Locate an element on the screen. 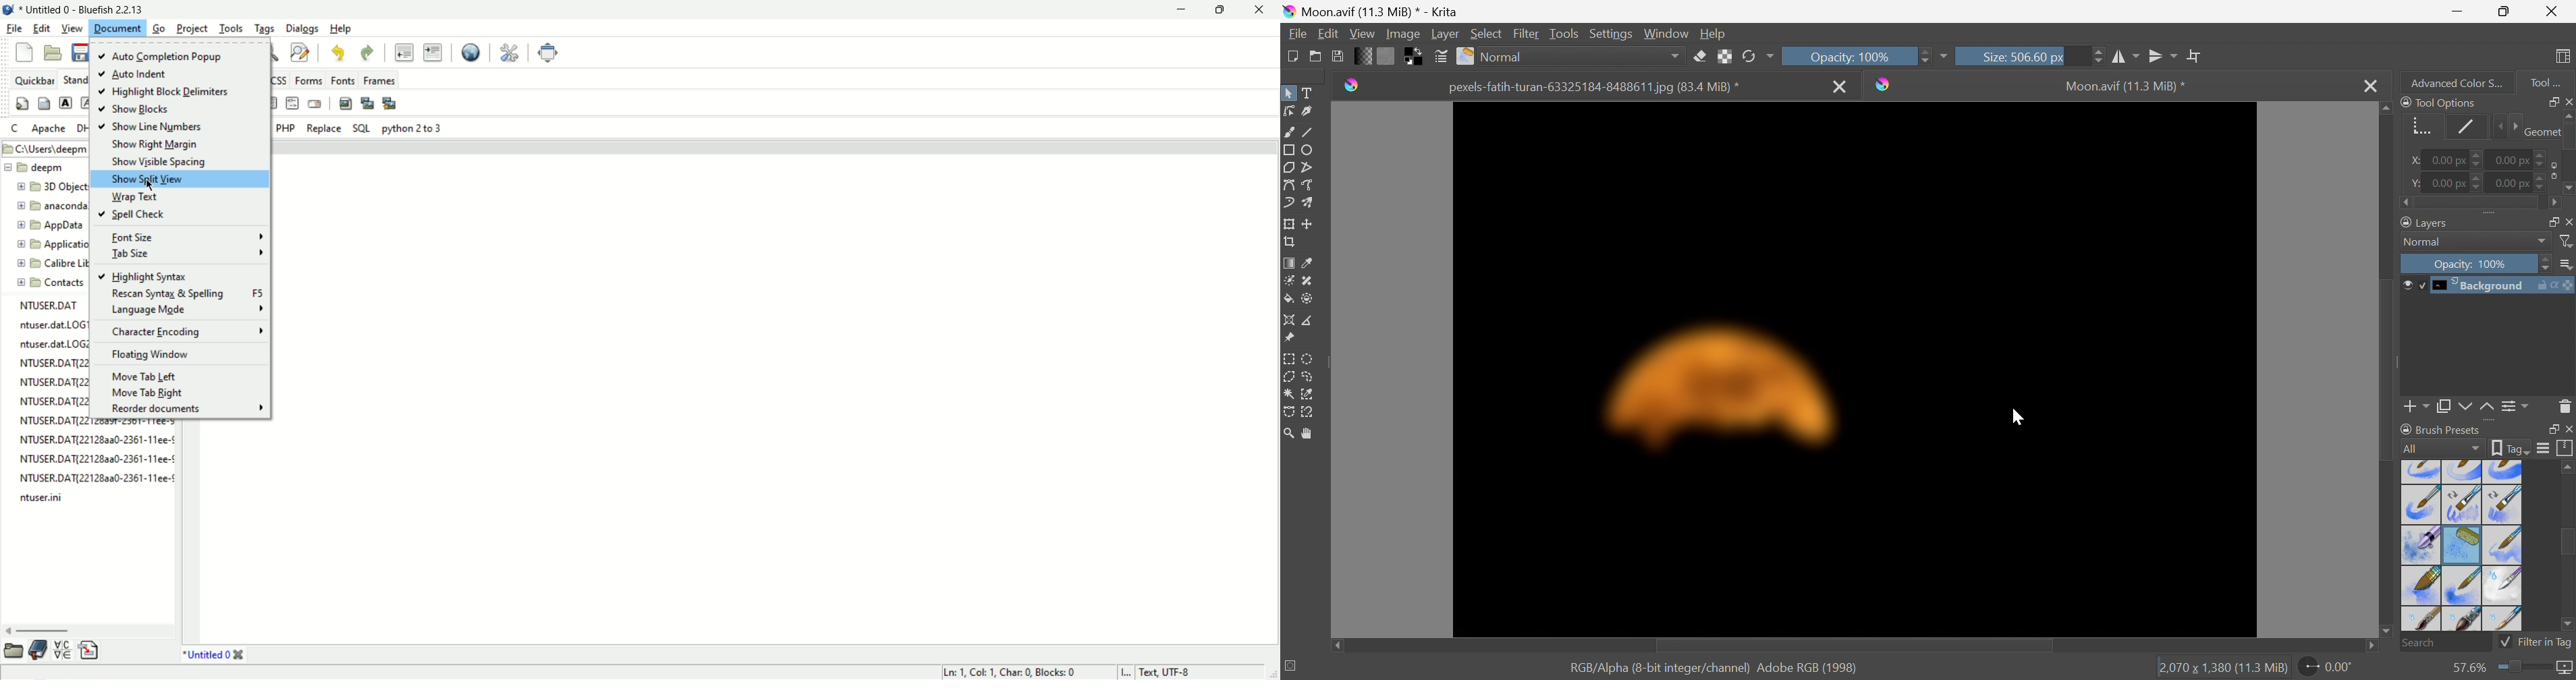 Image resolution: width=2576 pixels, height=700 pixels. Size: 506.60 px is located at coordinates (2030, 55).